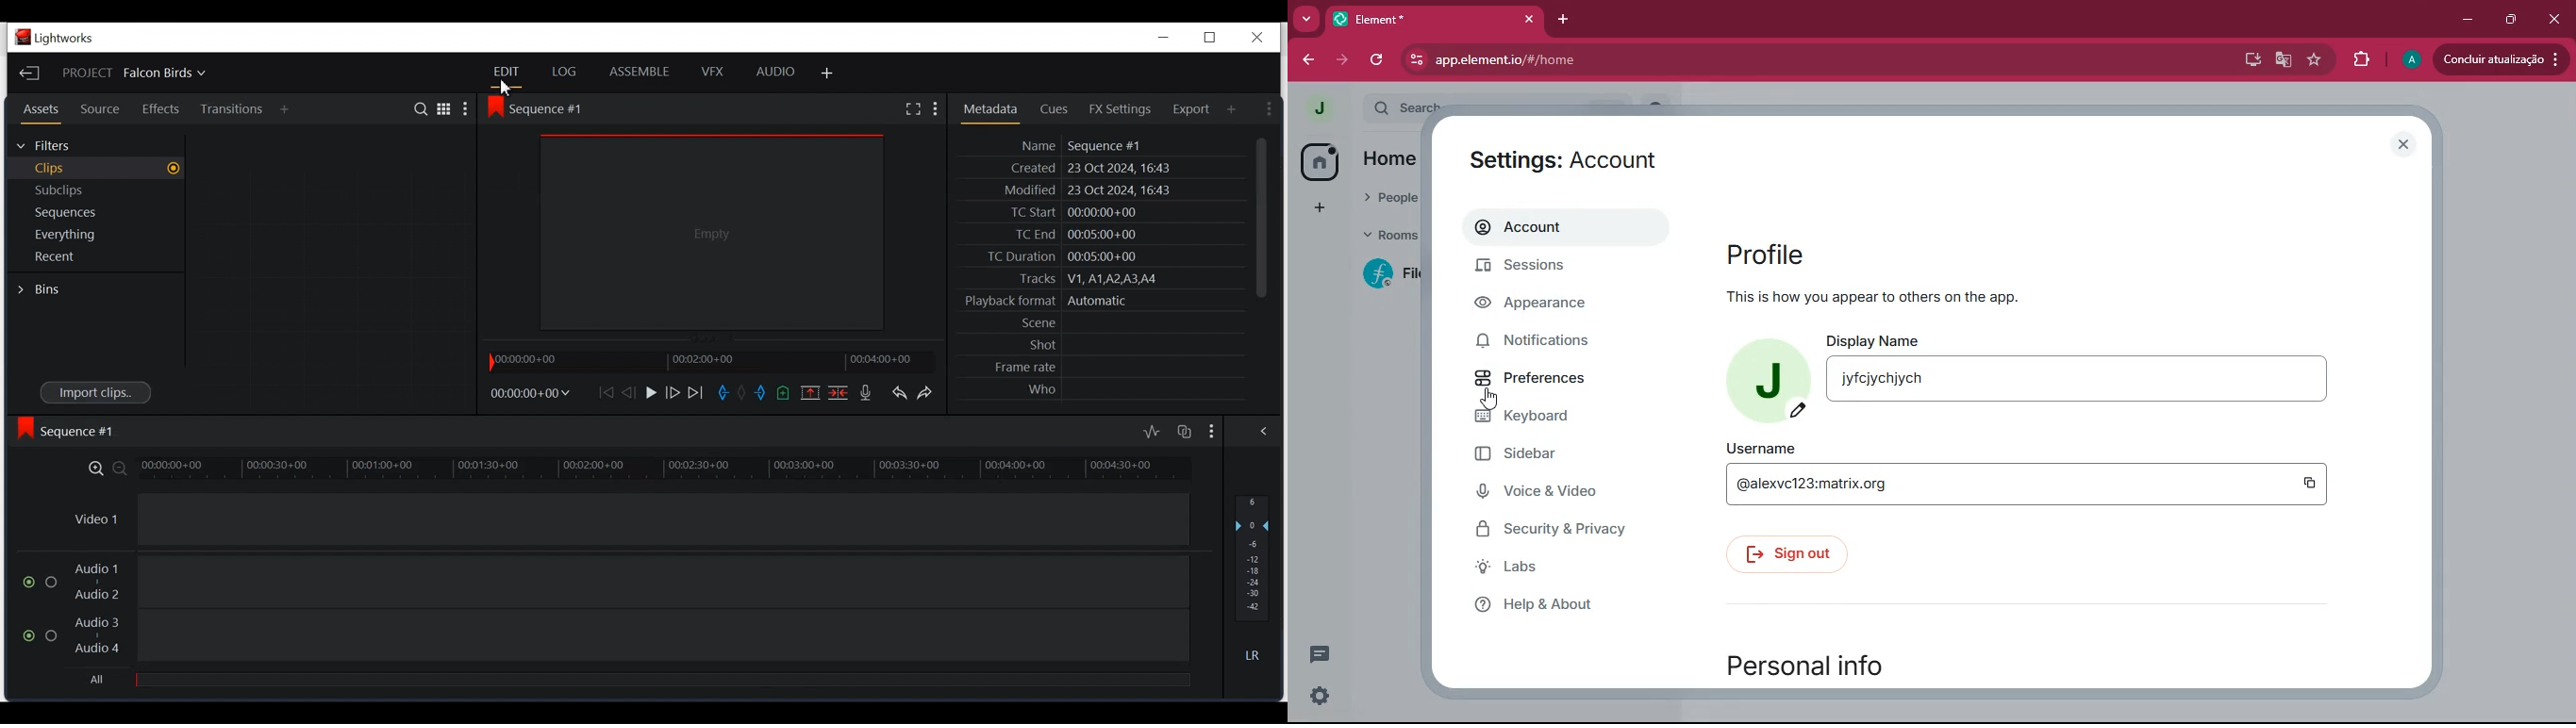  What do you see at coordinates (1566, 606) in the screenshot?
I see `help` at bounding box center [1566, 606].